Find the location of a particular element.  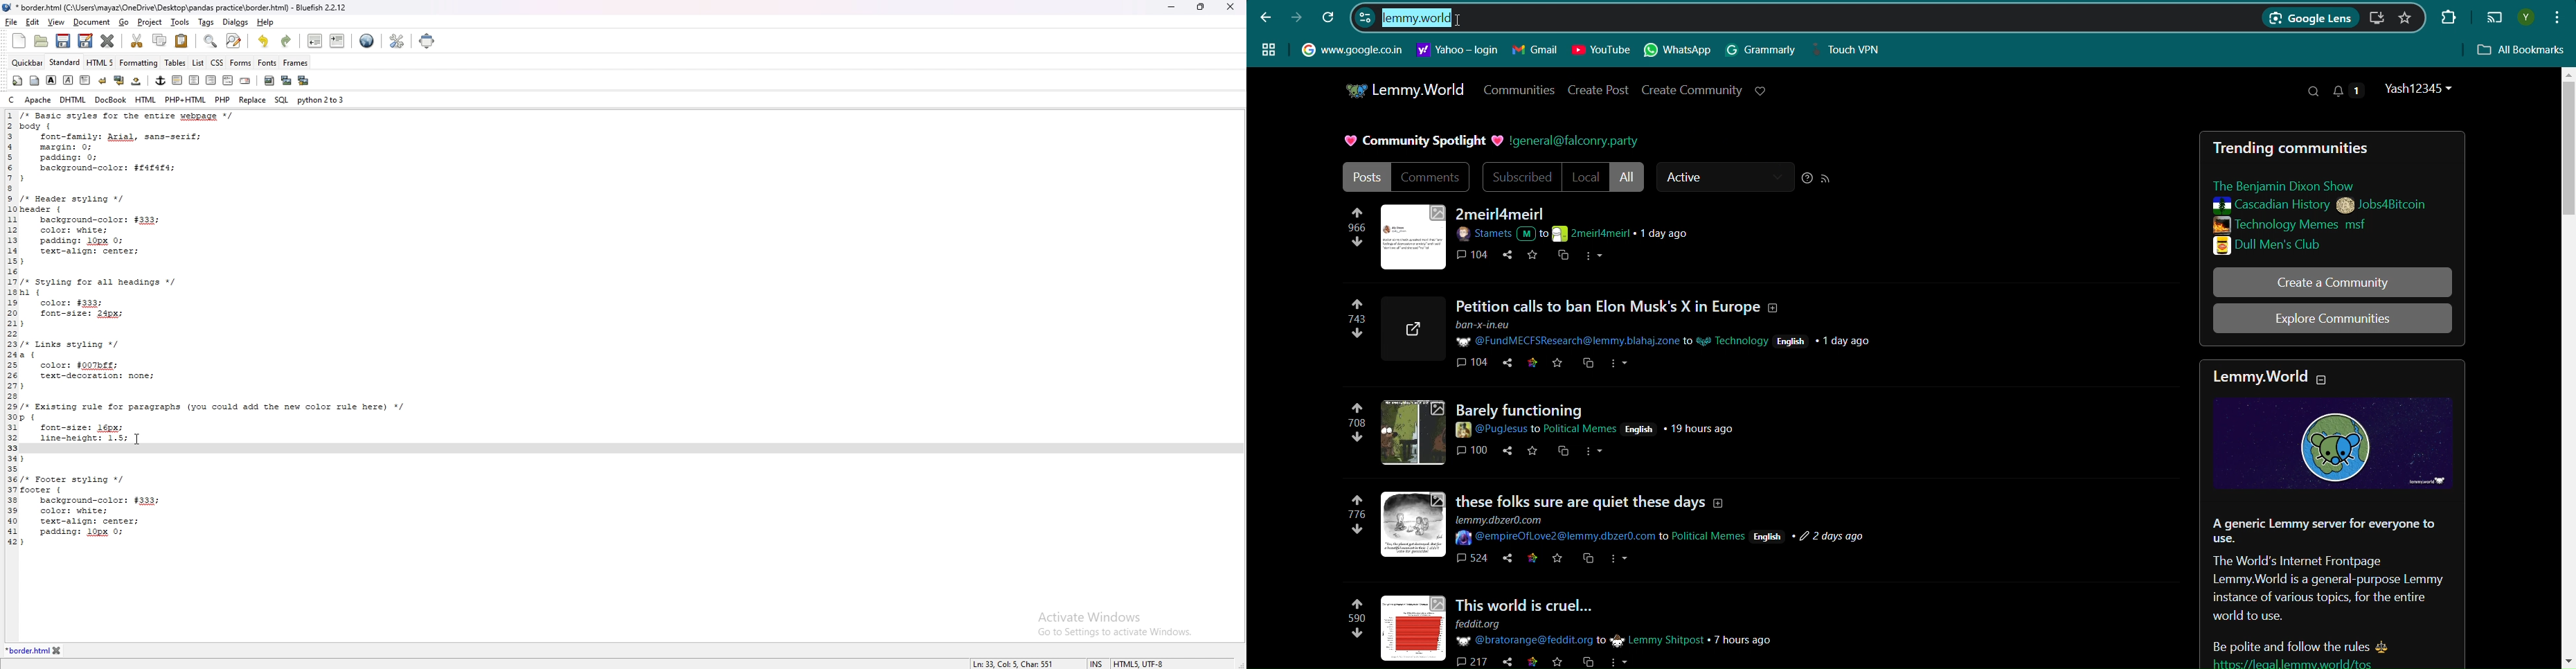

Stamets M to 2 meirl4meirl 1 day ago is located at coordinates (1580, 234).